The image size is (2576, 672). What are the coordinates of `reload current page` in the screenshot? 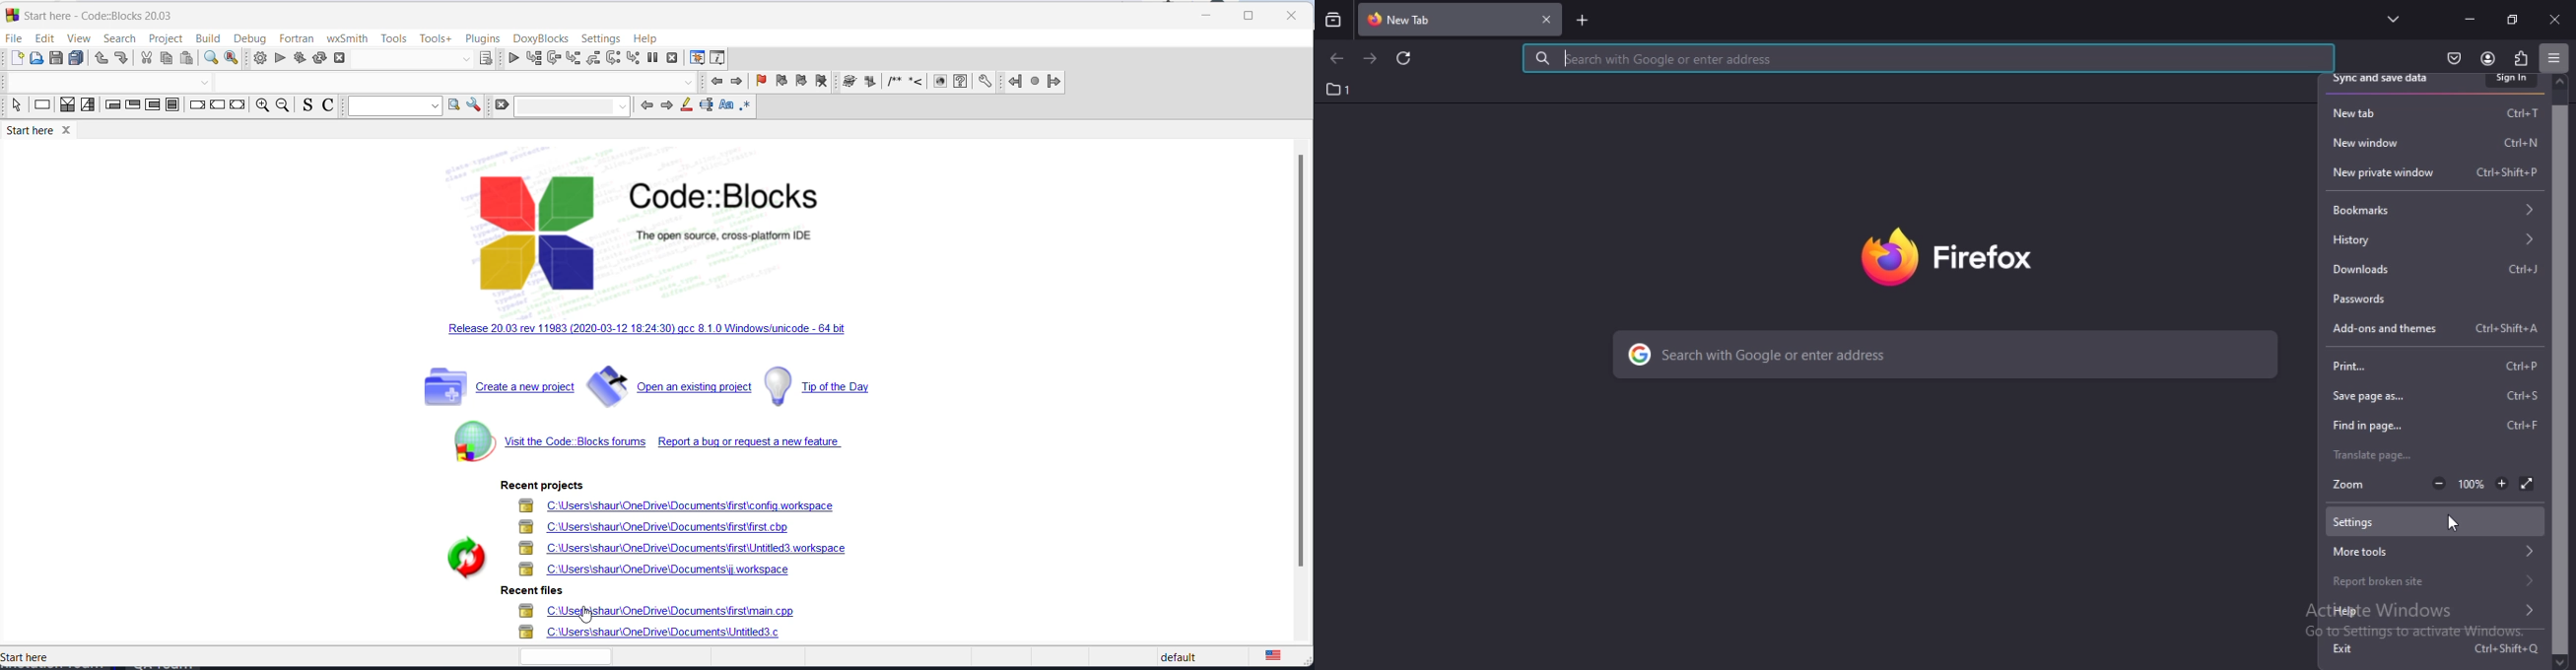 It's located at (1401, 60).